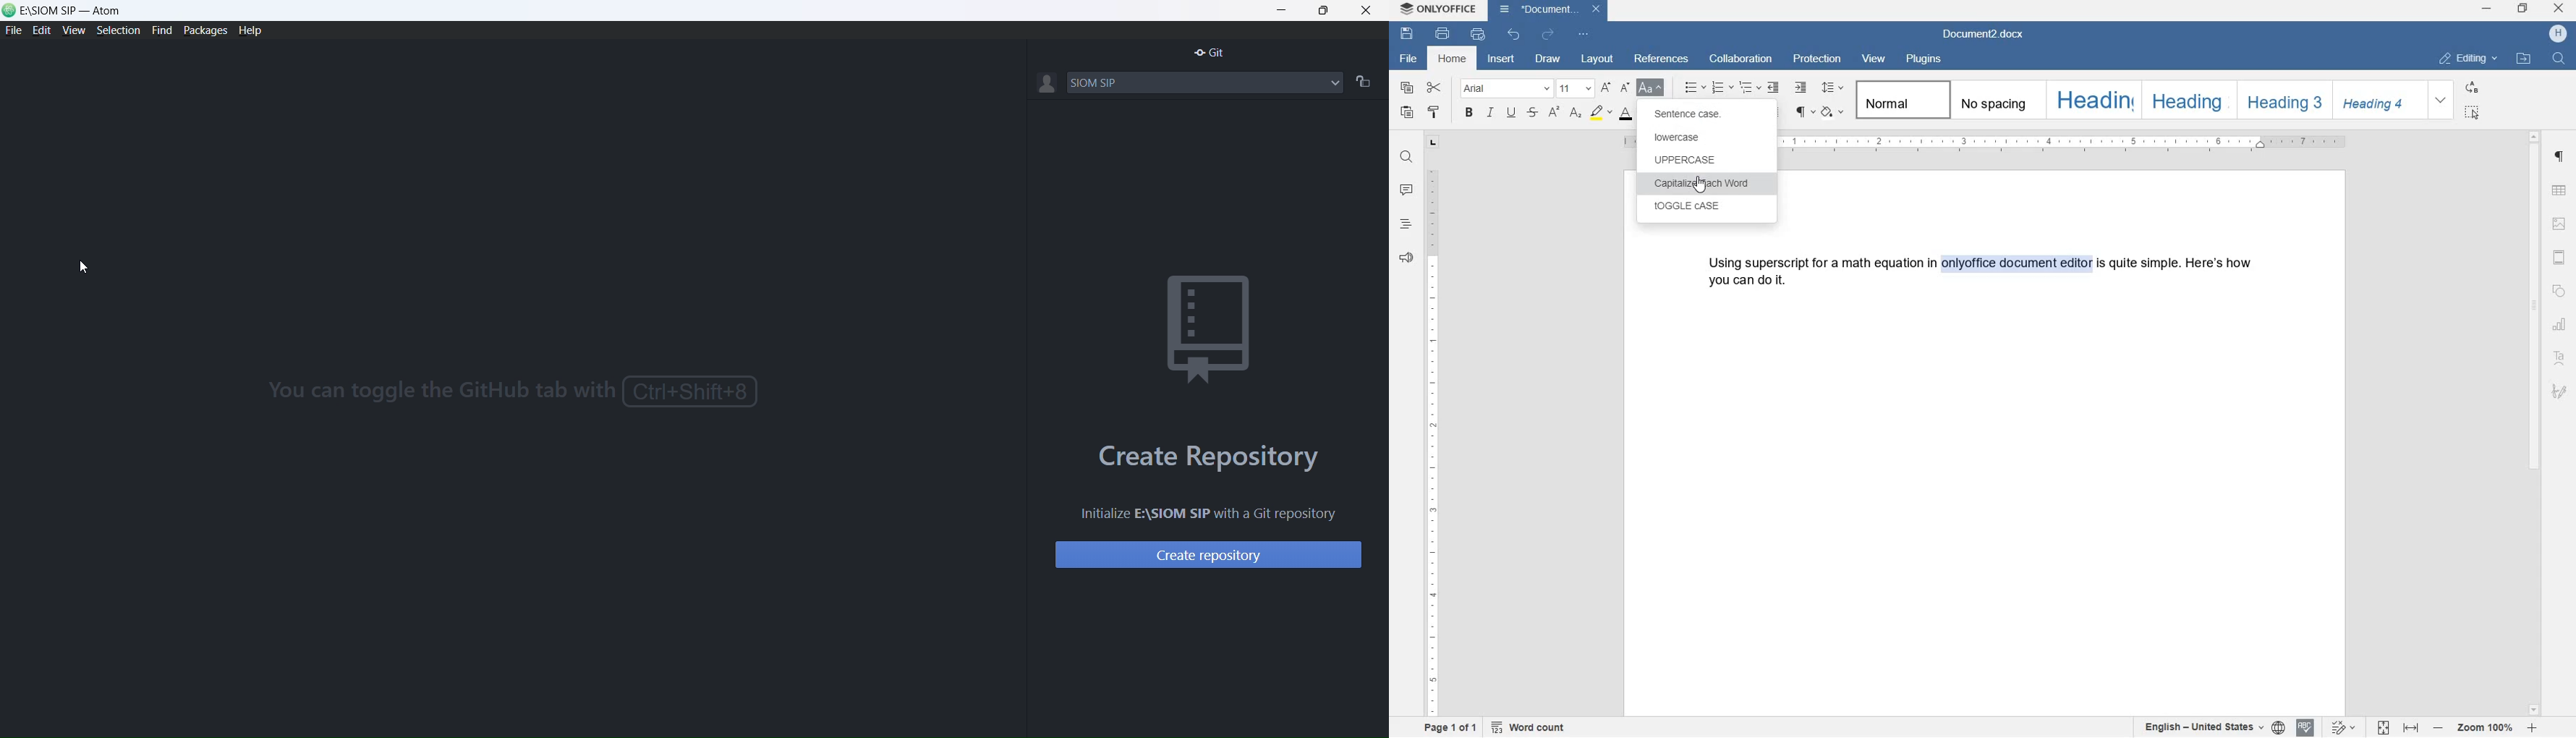  What do you see at coordinates (1282, 8) in the screenshot?
I see `minimize` at bounding box center [1282, 8].